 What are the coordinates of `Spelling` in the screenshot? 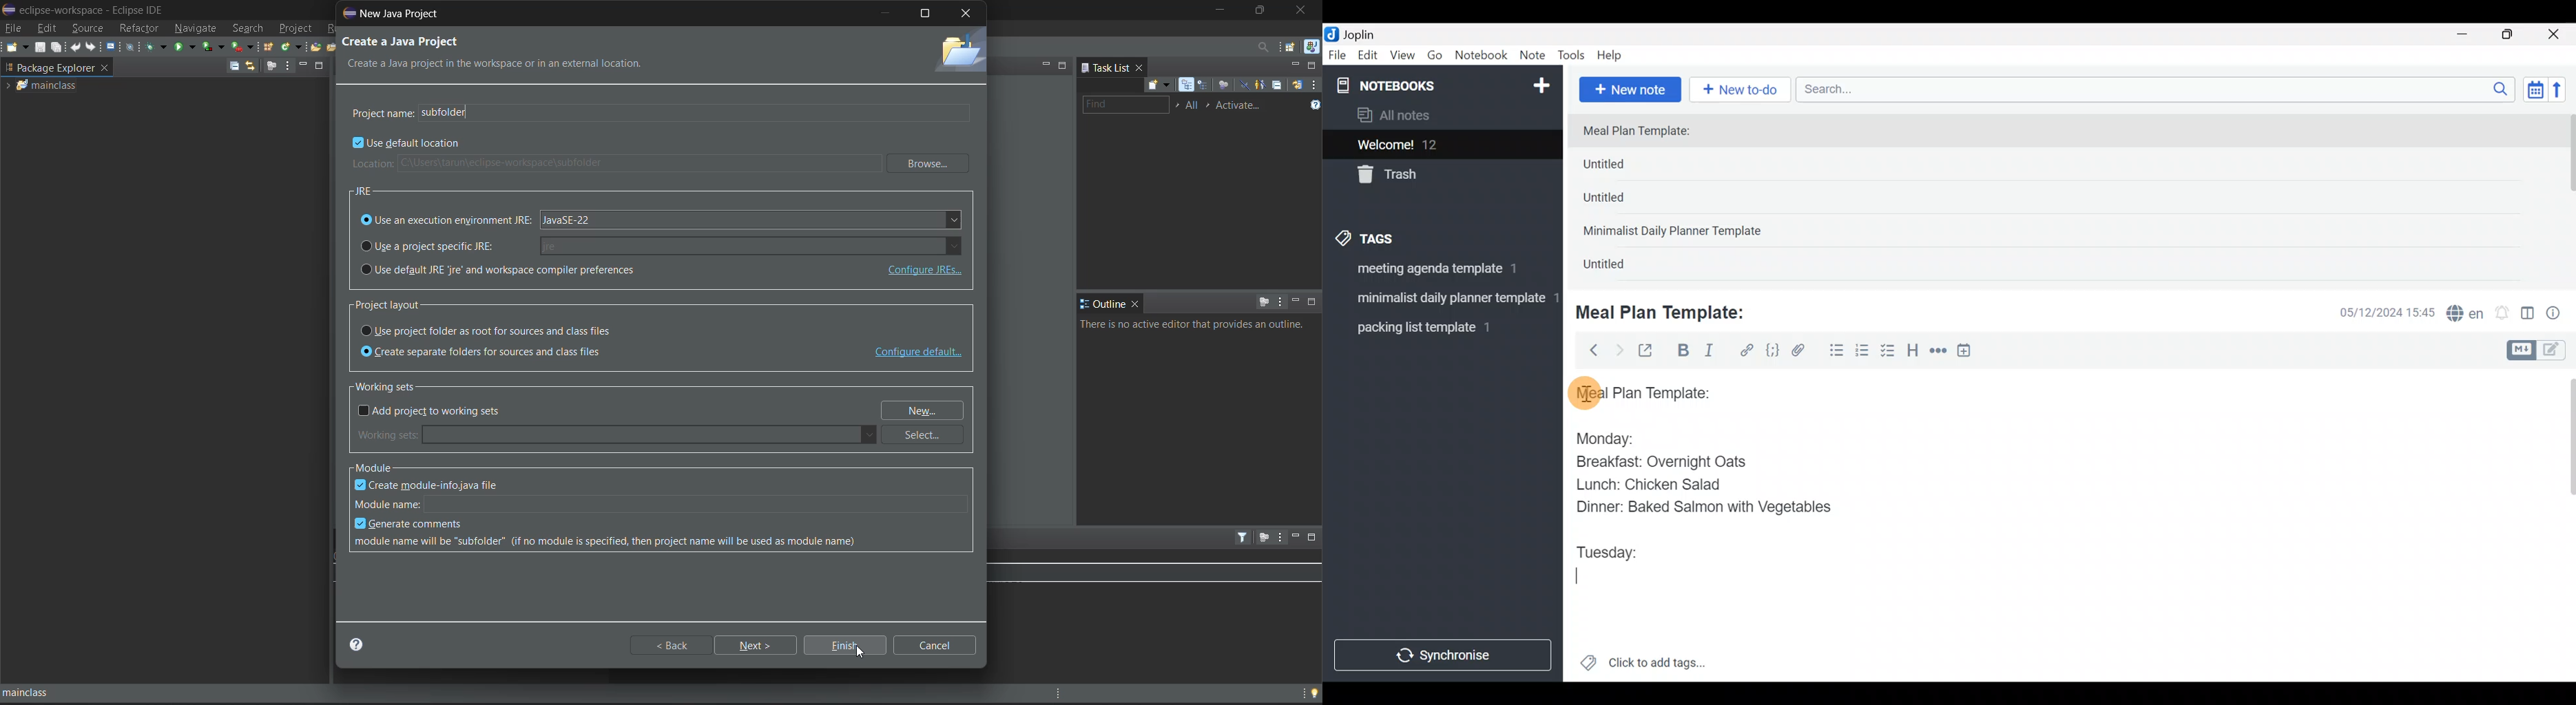 It's located at (2466, 315).